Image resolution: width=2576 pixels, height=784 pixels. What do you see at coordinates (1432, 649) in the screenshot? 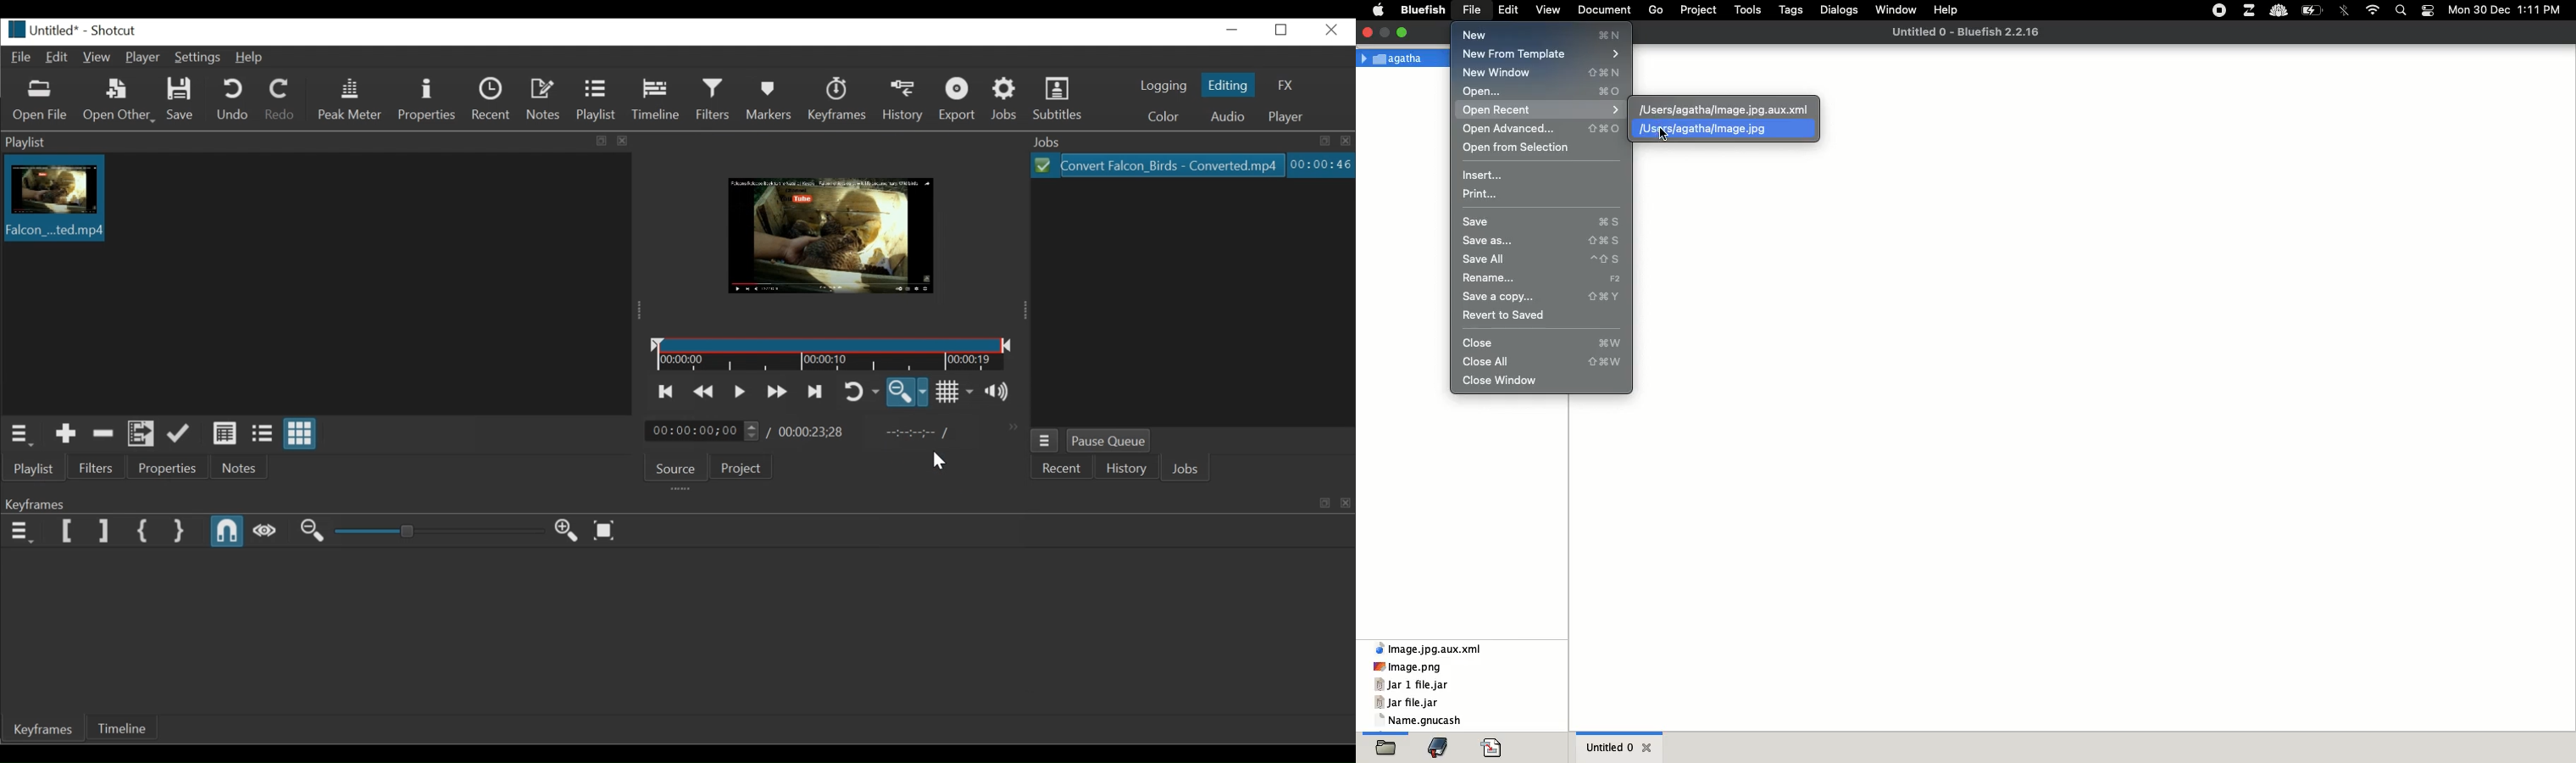
I see `Image.jpg.aux.xml` at bounding box center [1432, 649].